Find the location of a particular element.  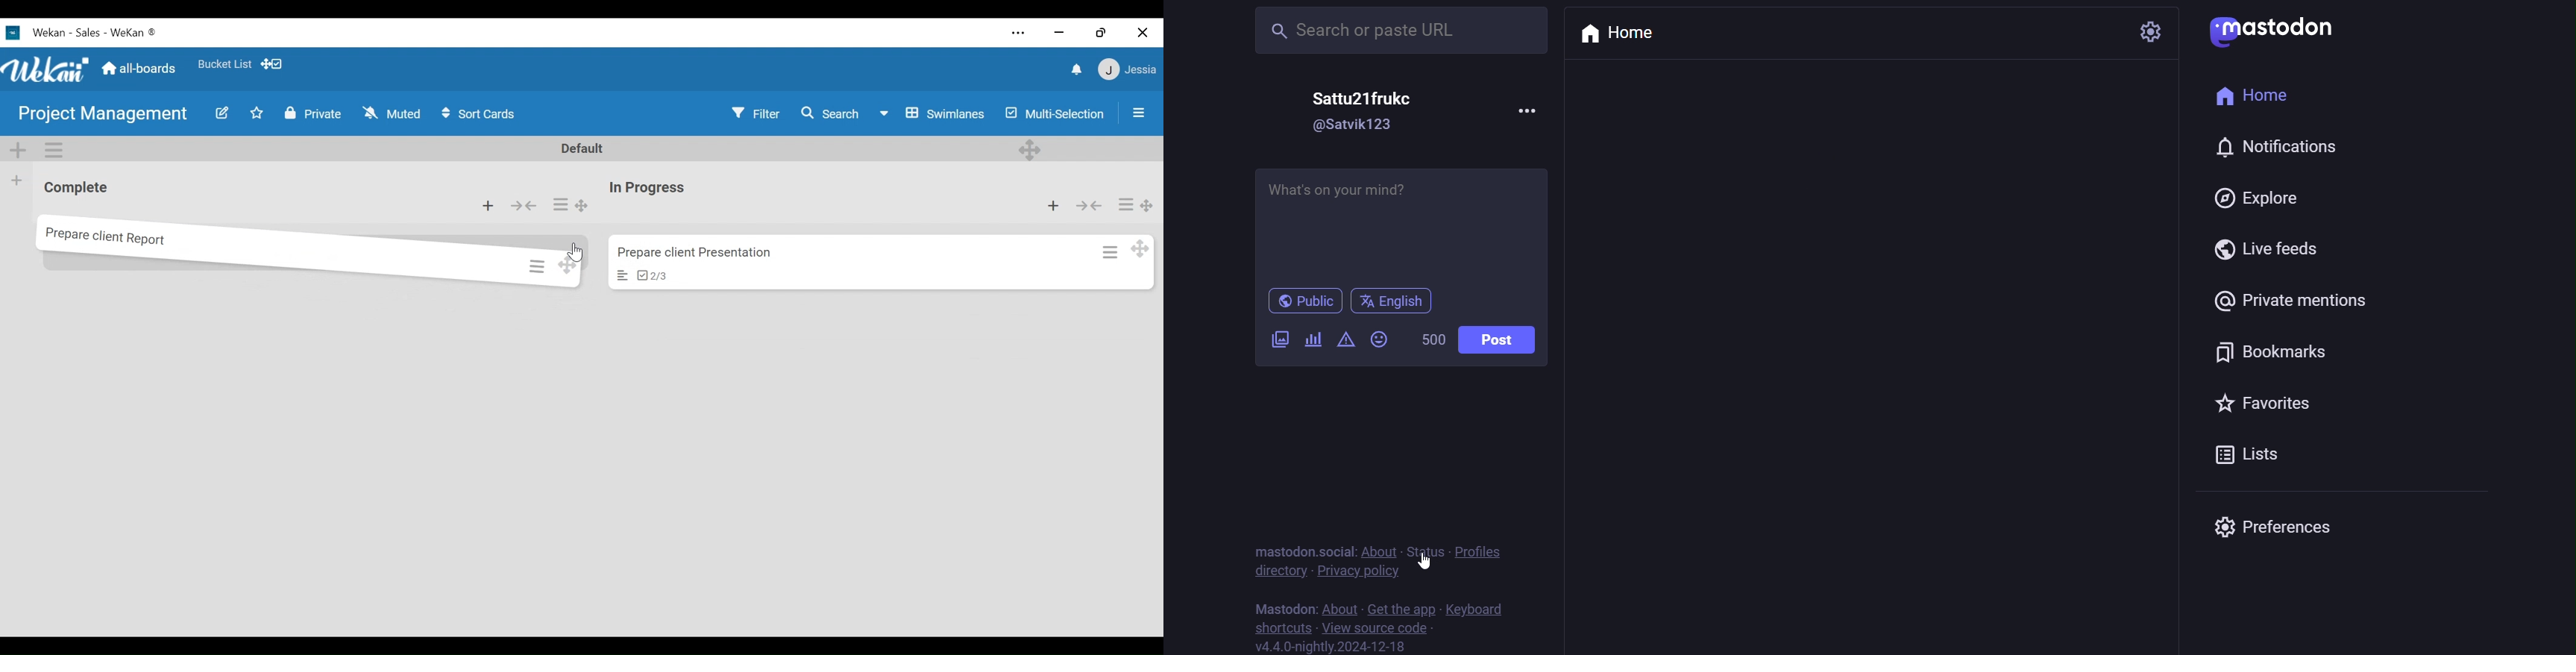

Board View is located at coordinates (933, 115).